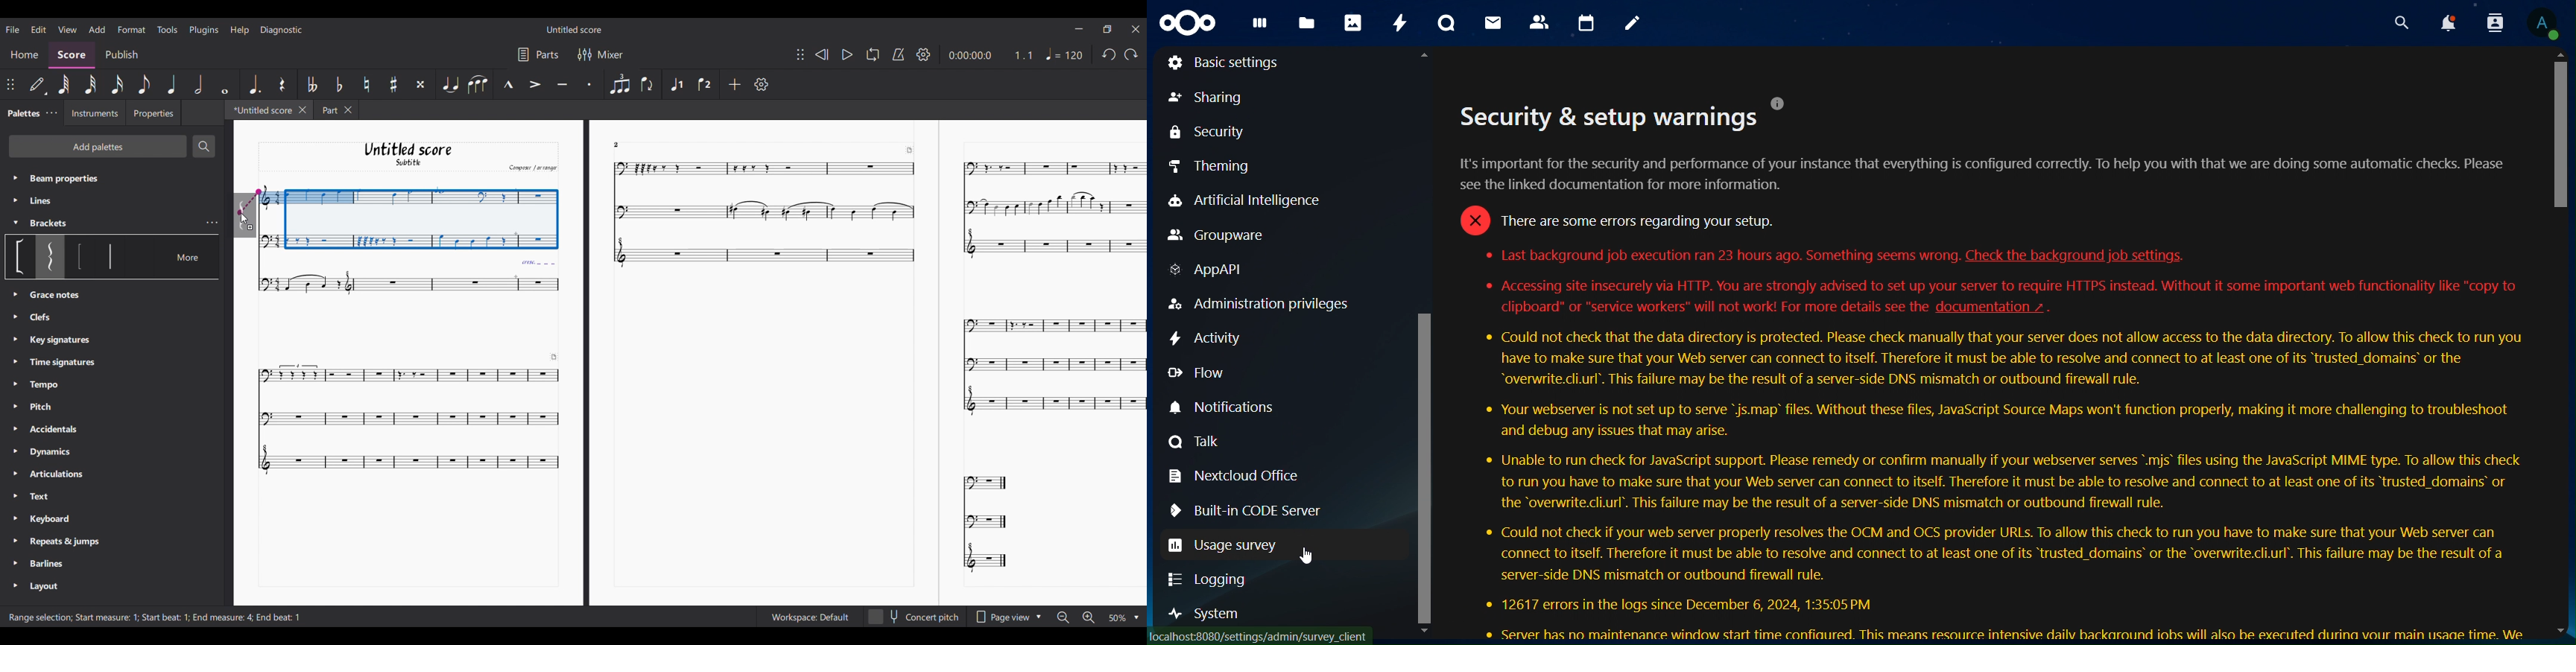 The width and height of the screenshot is (2576, 672). I want to click on redo, so click(1108, 57).